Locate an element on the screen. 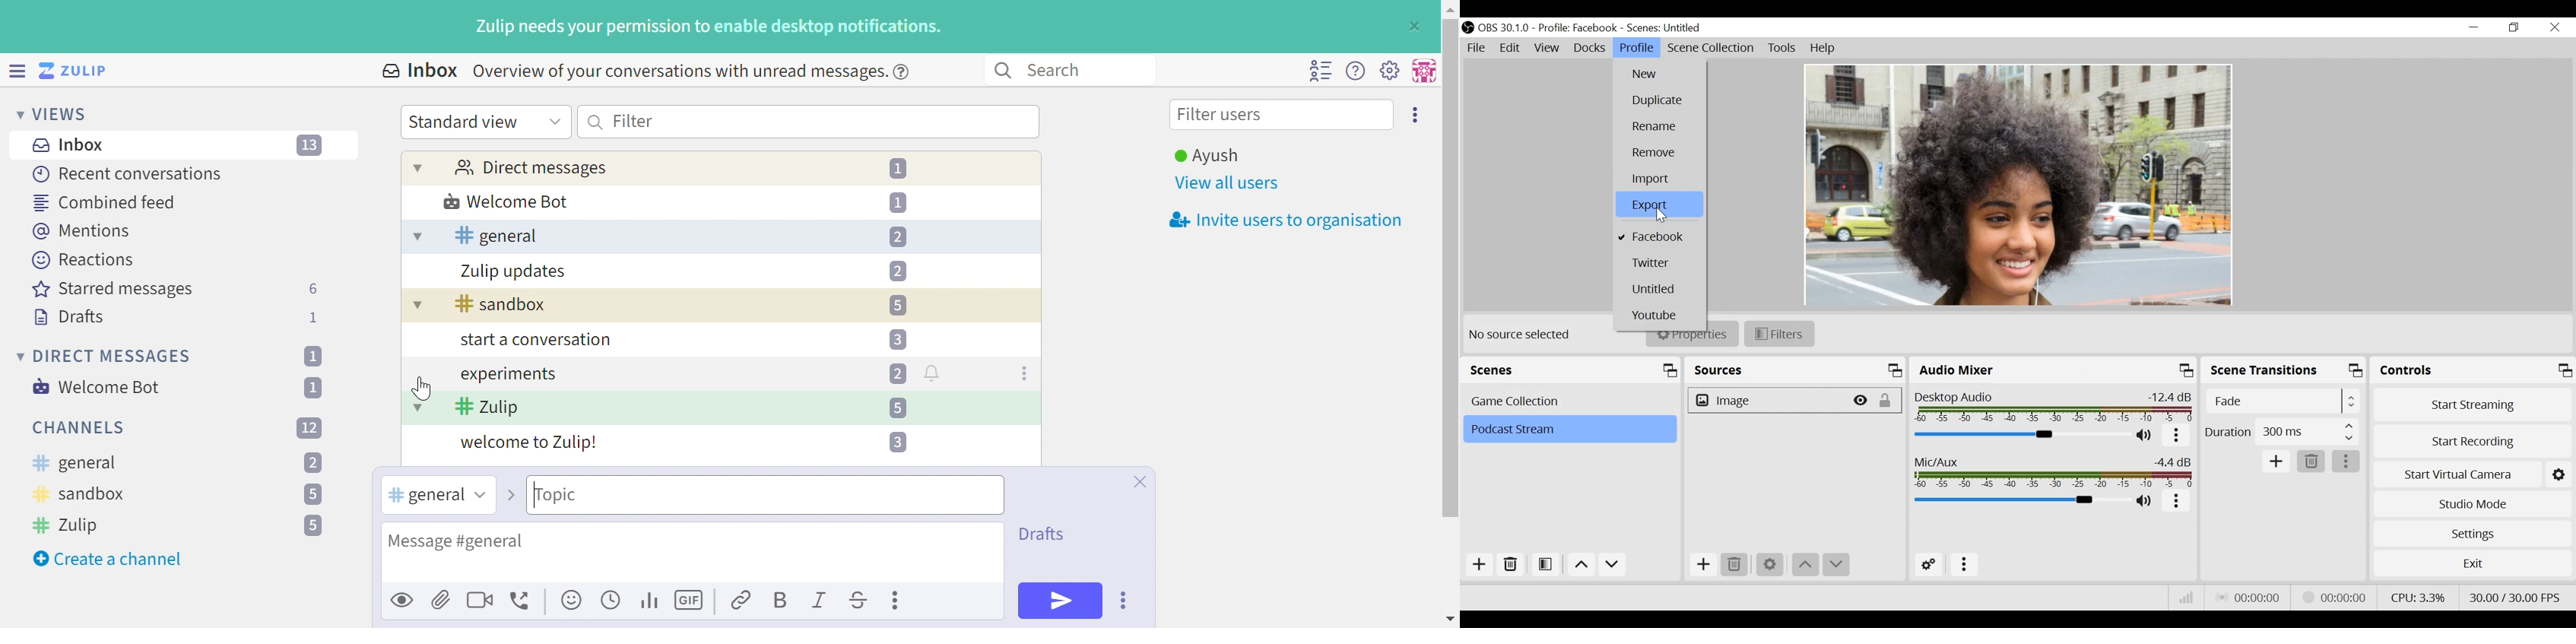 The height and width of the screenshot is (644, 2576). Cursor is located at coordinates (417, 387).